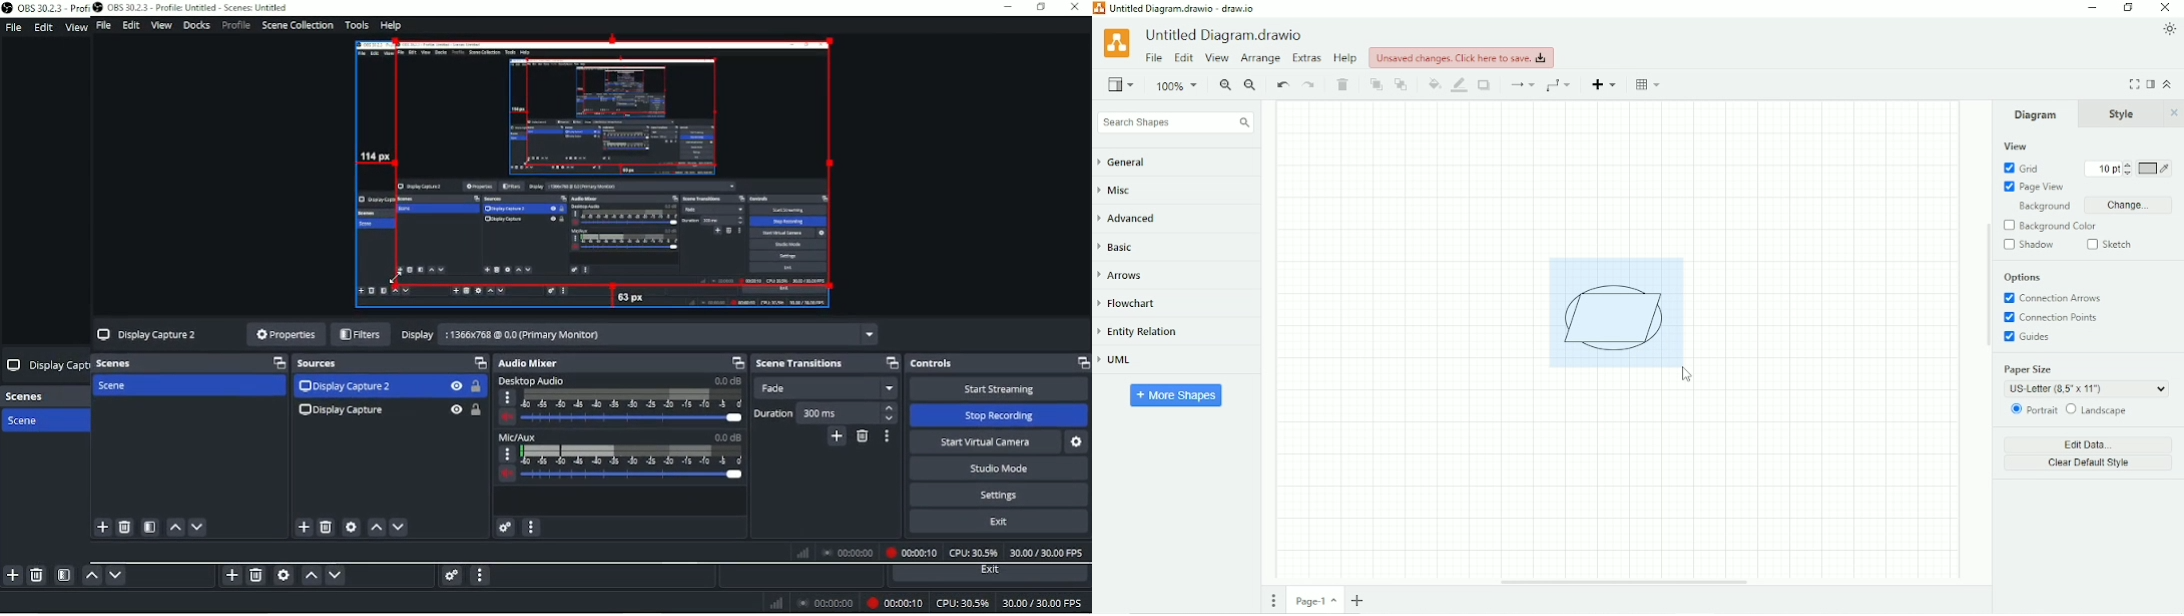 Image resolution: width=2184 pixels, height=616 pixels. Describe the element at coordinates (483, 576) in the screenshot. I see `Audio mixer menu` at that location.